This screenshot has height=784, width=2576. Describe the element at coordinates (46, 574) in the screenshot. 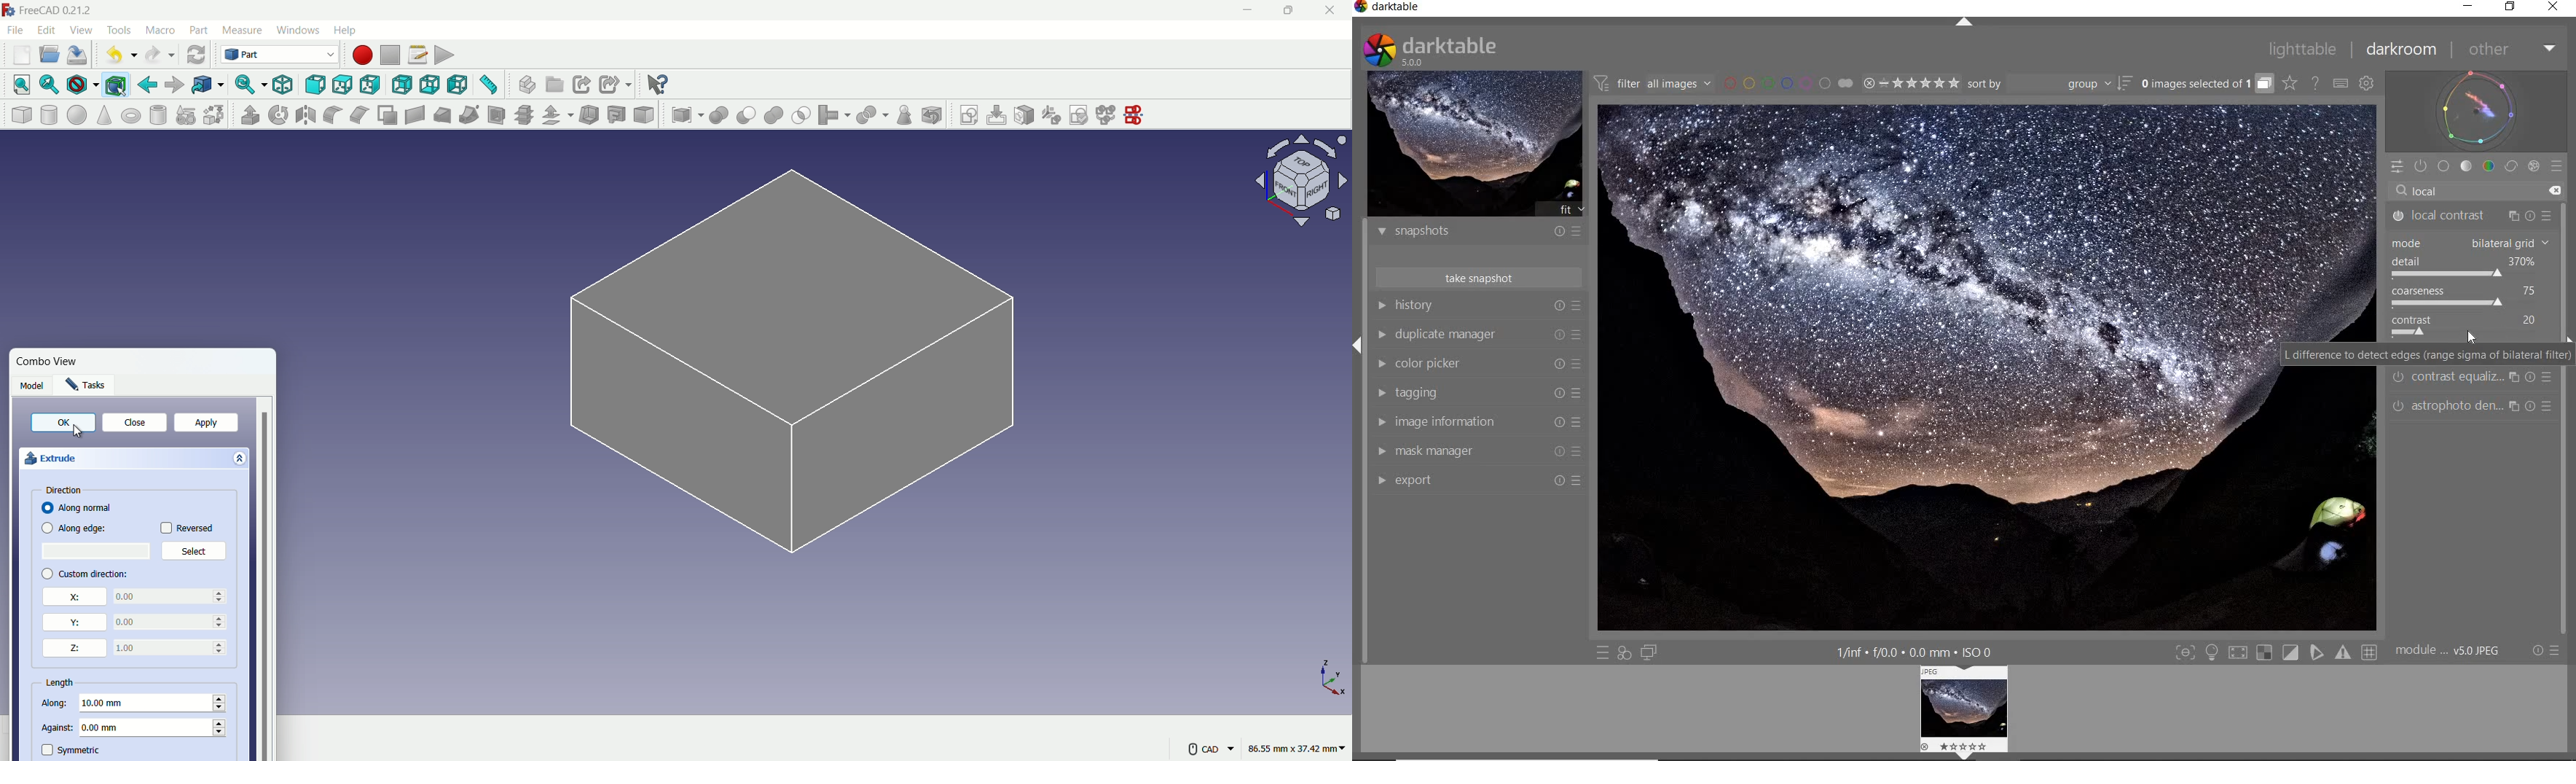

I see `checkbox` at that location.